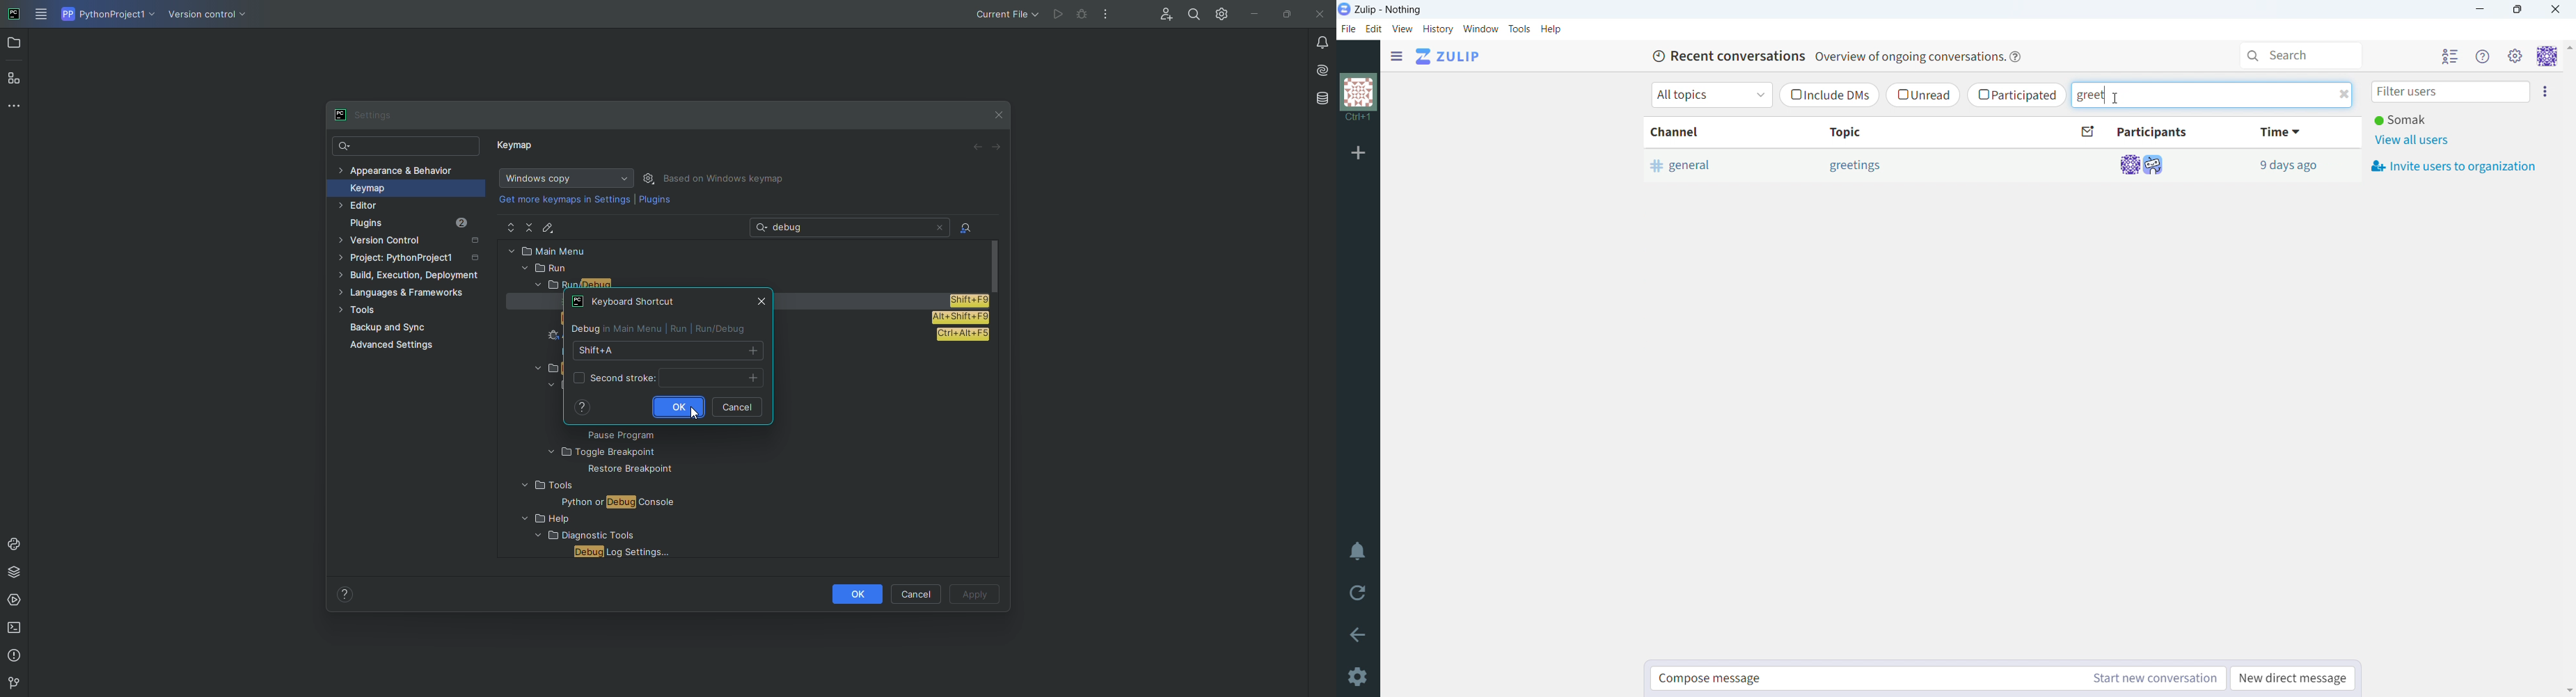  Describe the element at coordinates (2485, 57) in the screenshot. I see `help menu` at that location.